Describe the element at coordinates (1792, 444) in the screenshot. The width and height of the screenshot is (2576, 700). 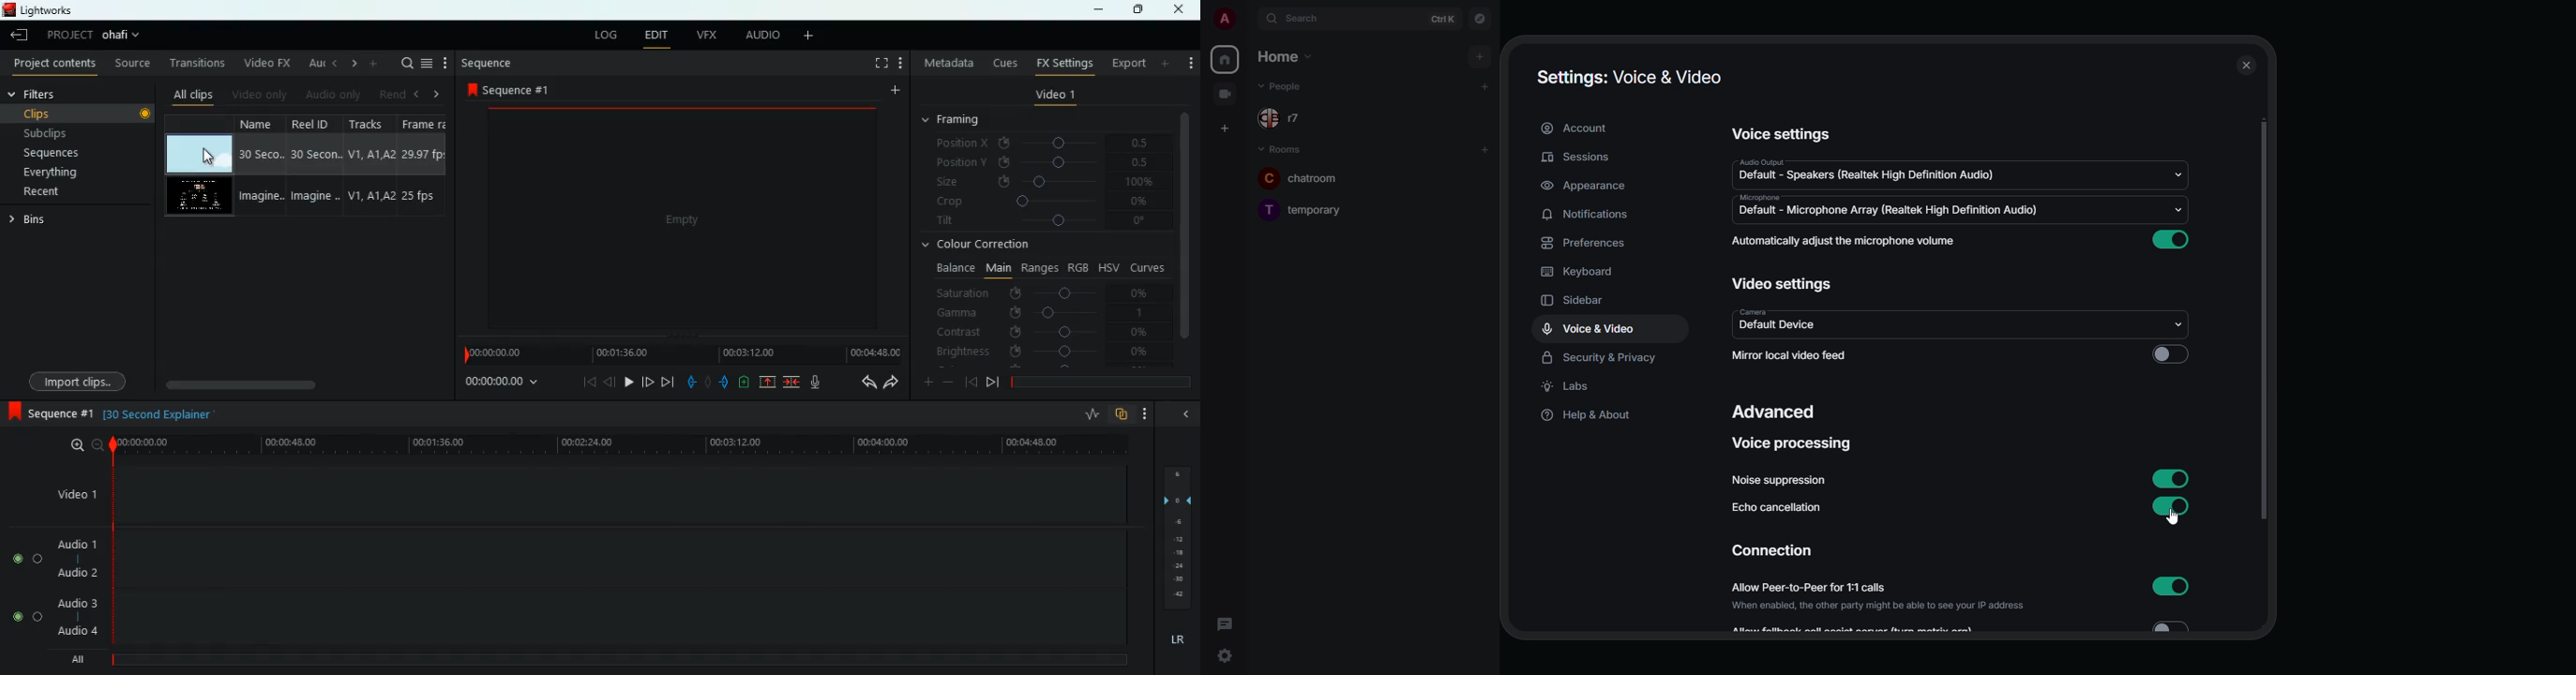
I see `voice processing` at that location.